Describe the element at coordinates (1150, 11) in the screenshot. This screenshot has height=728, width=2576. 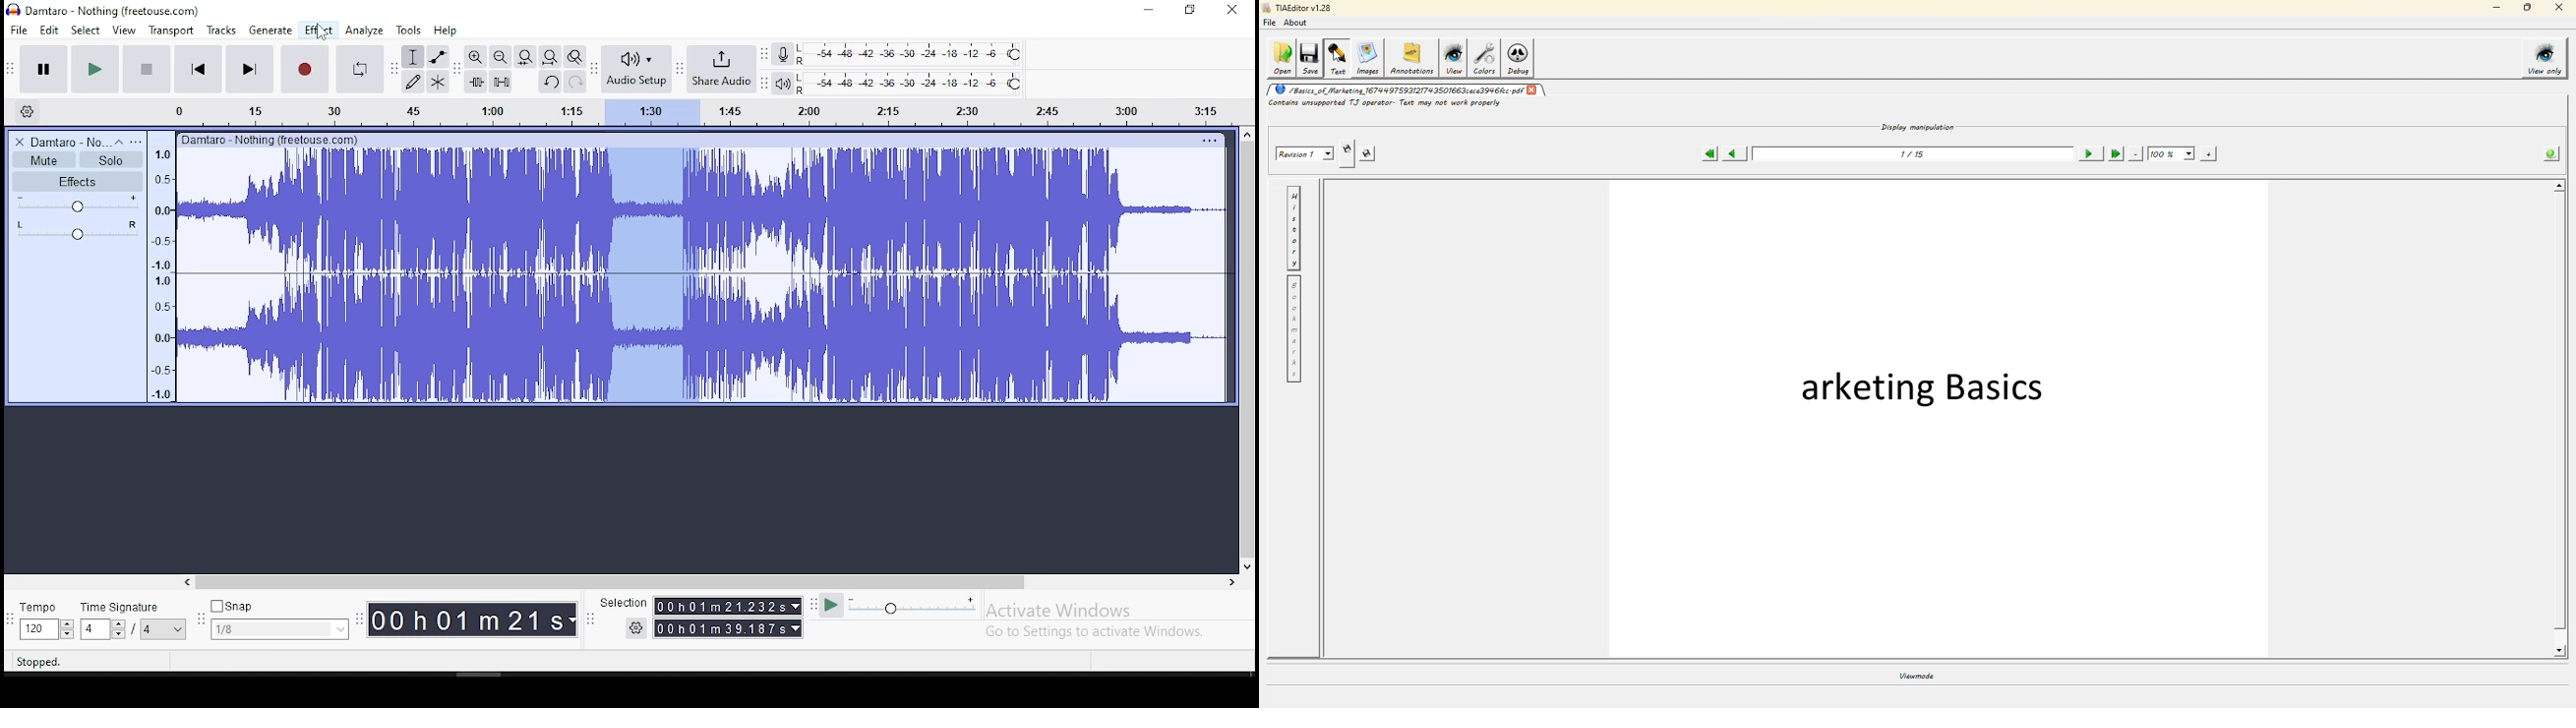
I see `minimize` at that location.